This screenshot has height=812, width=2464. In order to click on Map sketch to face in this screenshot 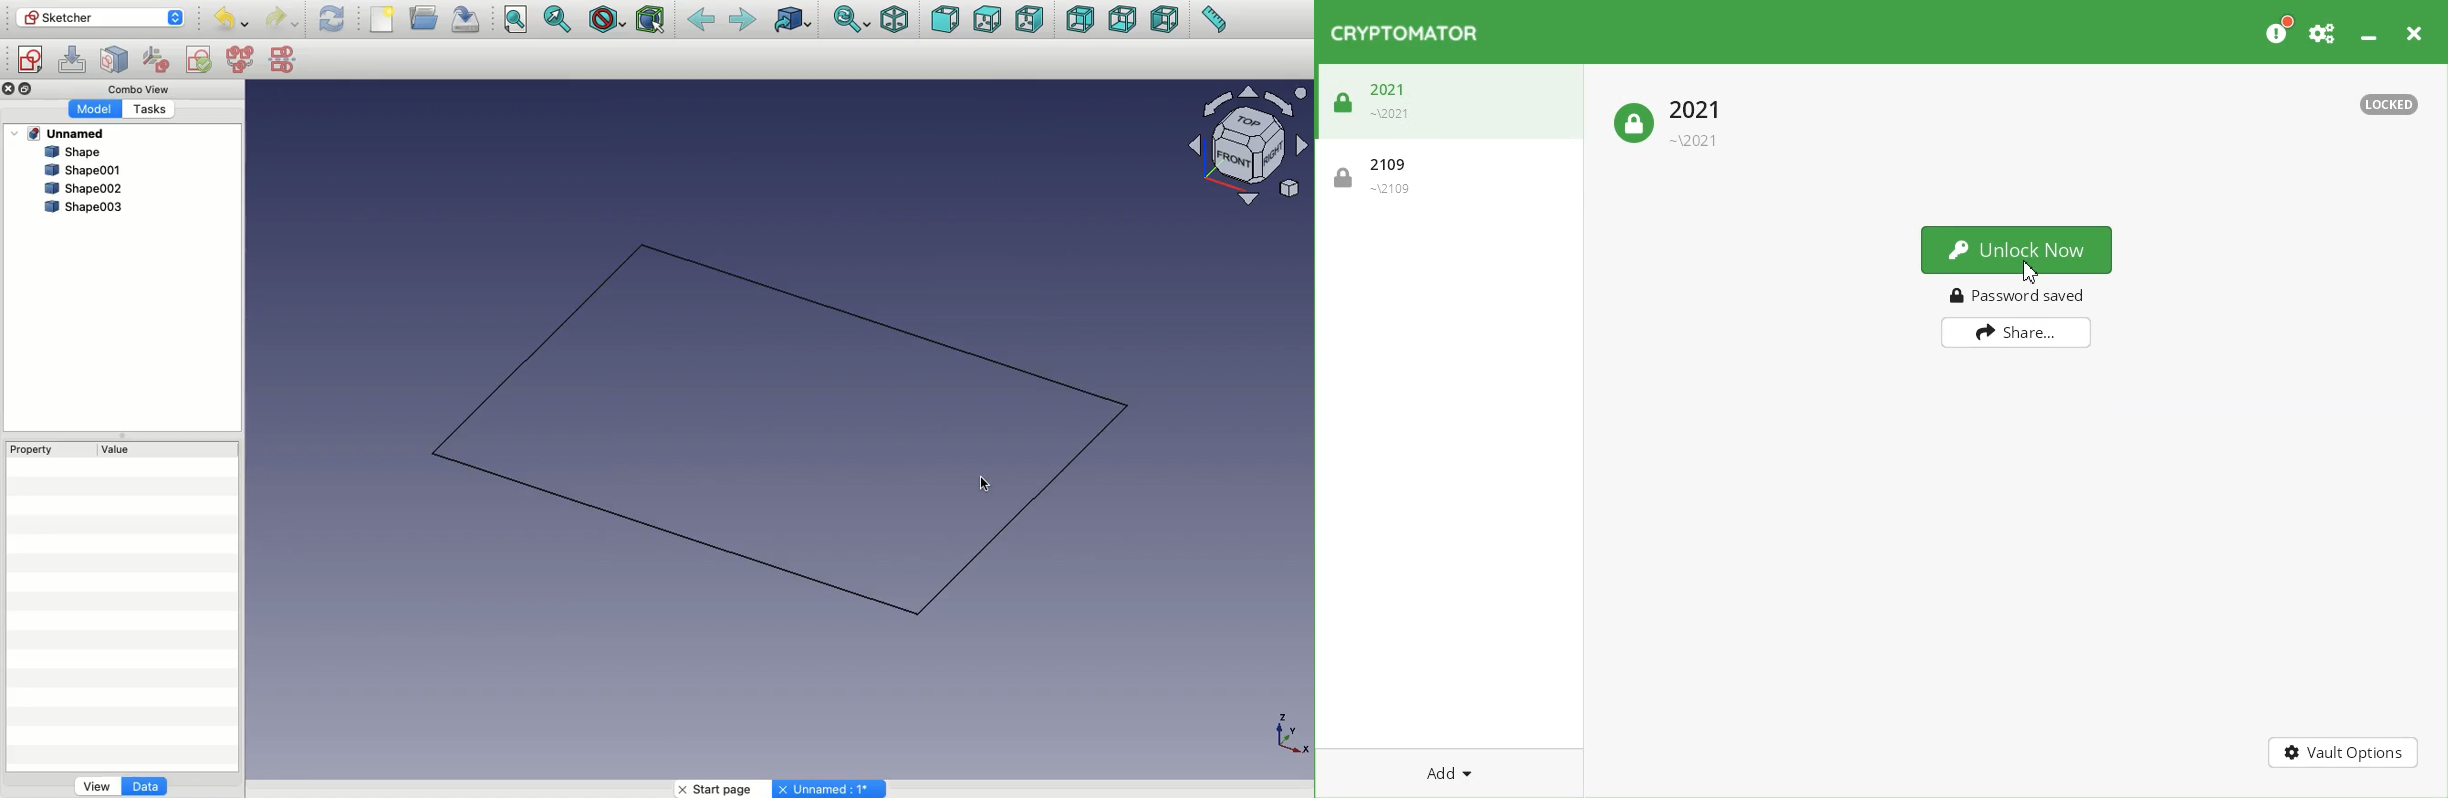, I will do `click(119, 60)`.